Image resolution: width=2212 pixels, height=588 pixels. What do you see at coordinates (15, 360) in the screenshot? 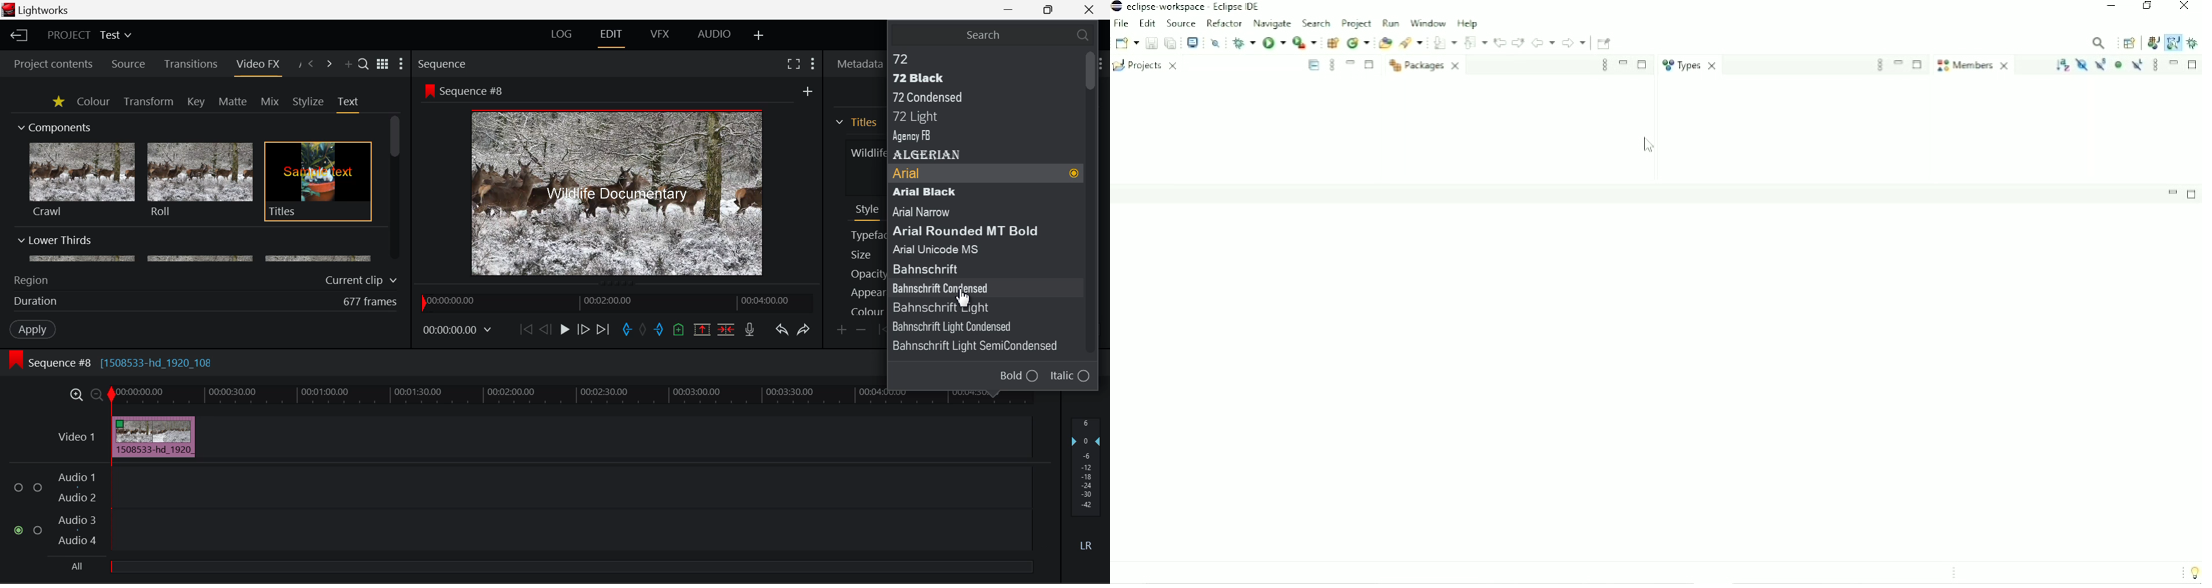
I see `icon` at bounding box center [15, 360].